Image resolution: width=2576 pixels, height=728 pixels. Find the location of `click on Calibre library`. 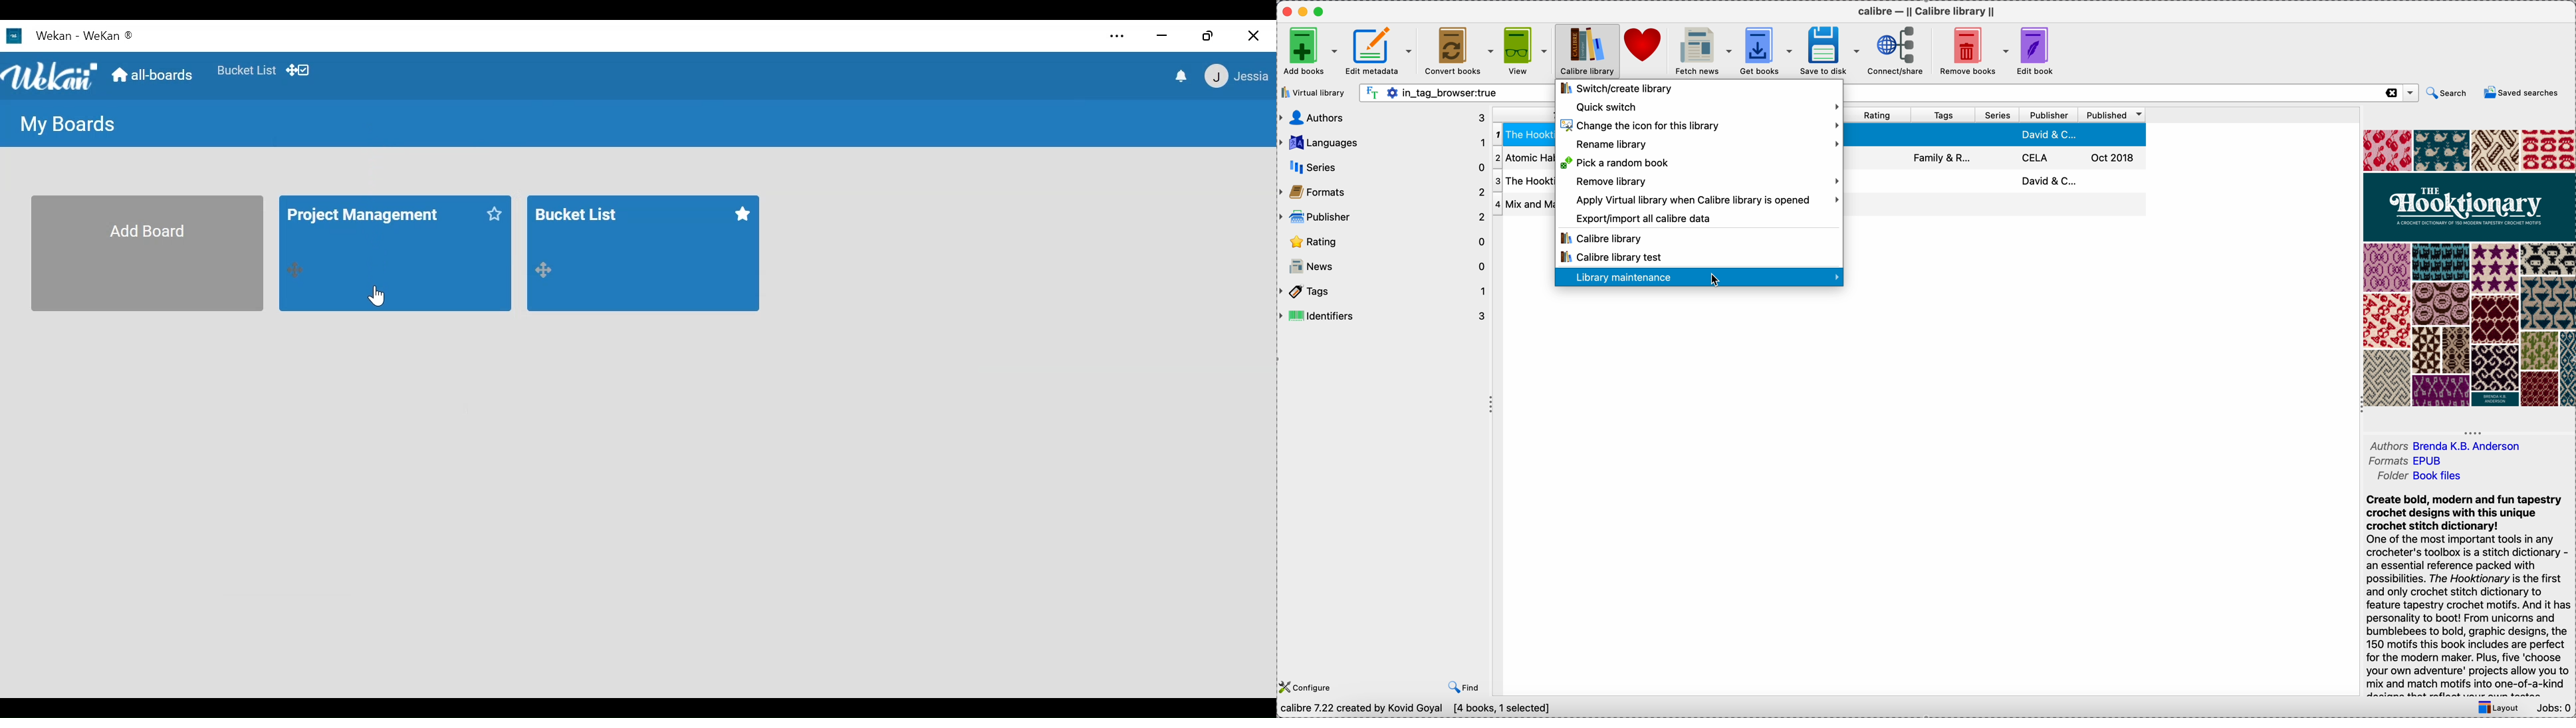

click on Calibre library is located at coordinates (1586, 51).